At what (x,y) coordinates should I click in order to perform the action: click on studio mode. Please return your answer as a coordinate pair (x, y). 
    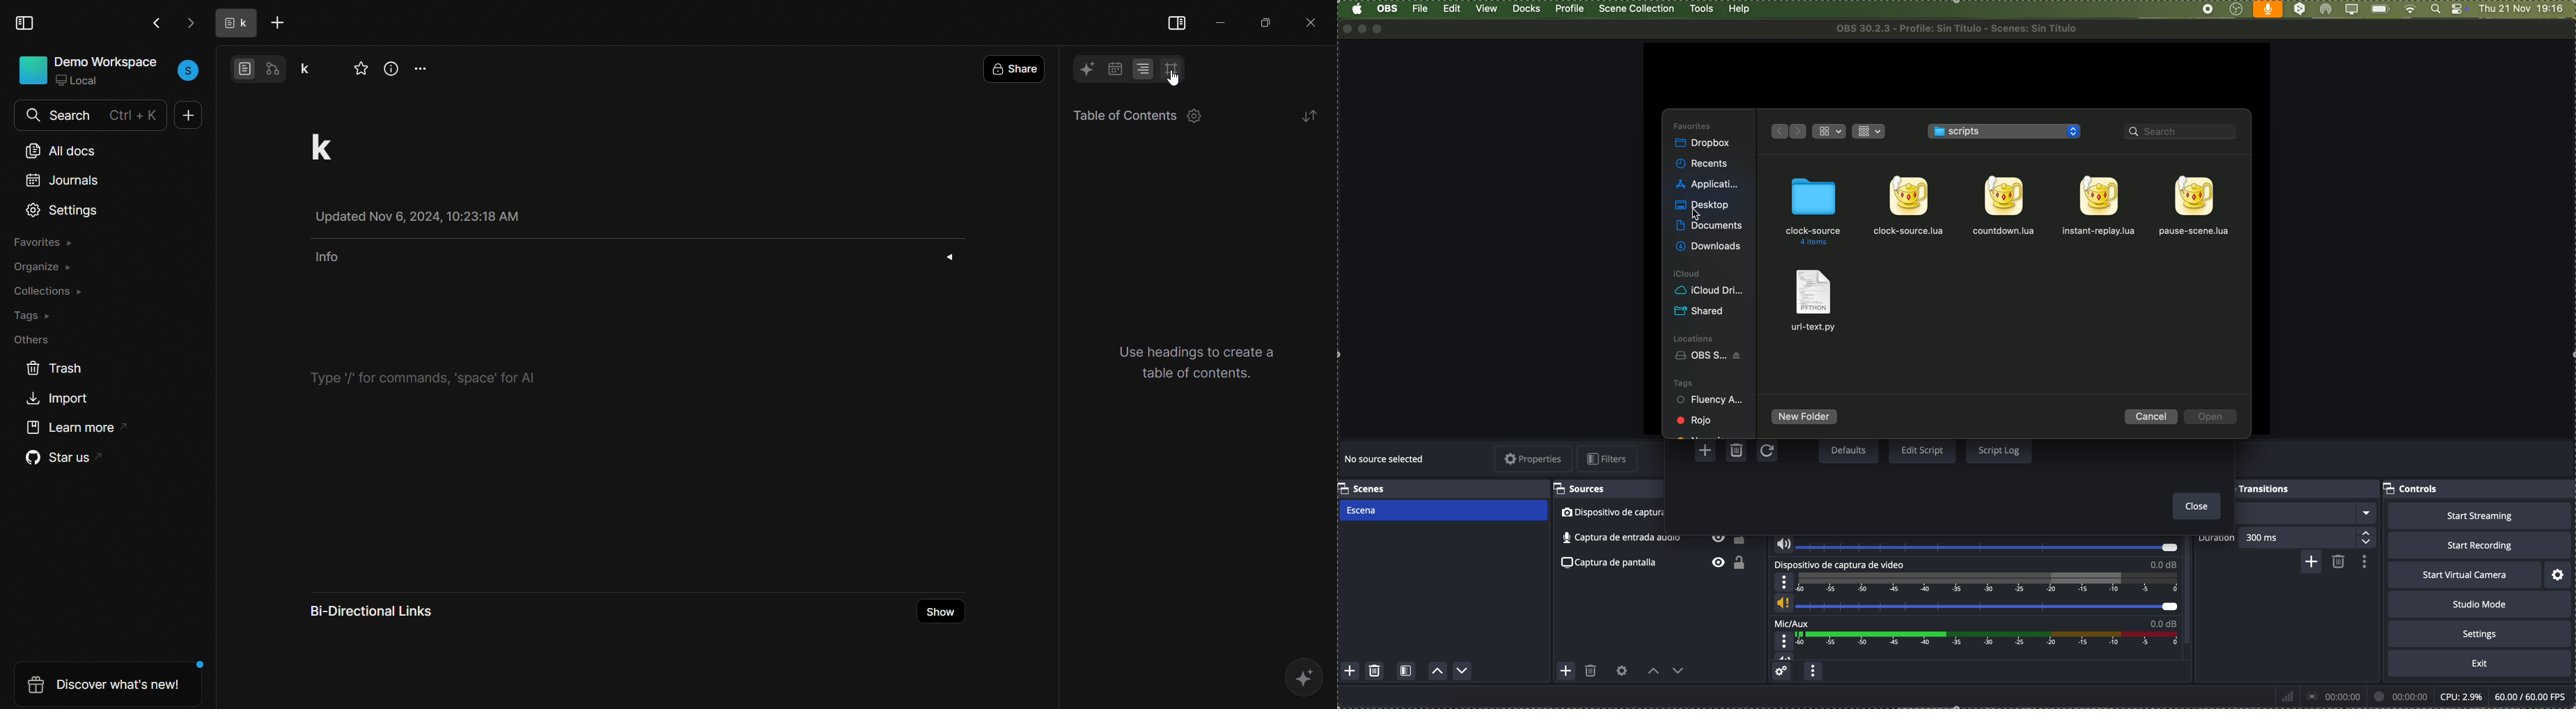
    Looking at the image, I should click on (2480, 604).